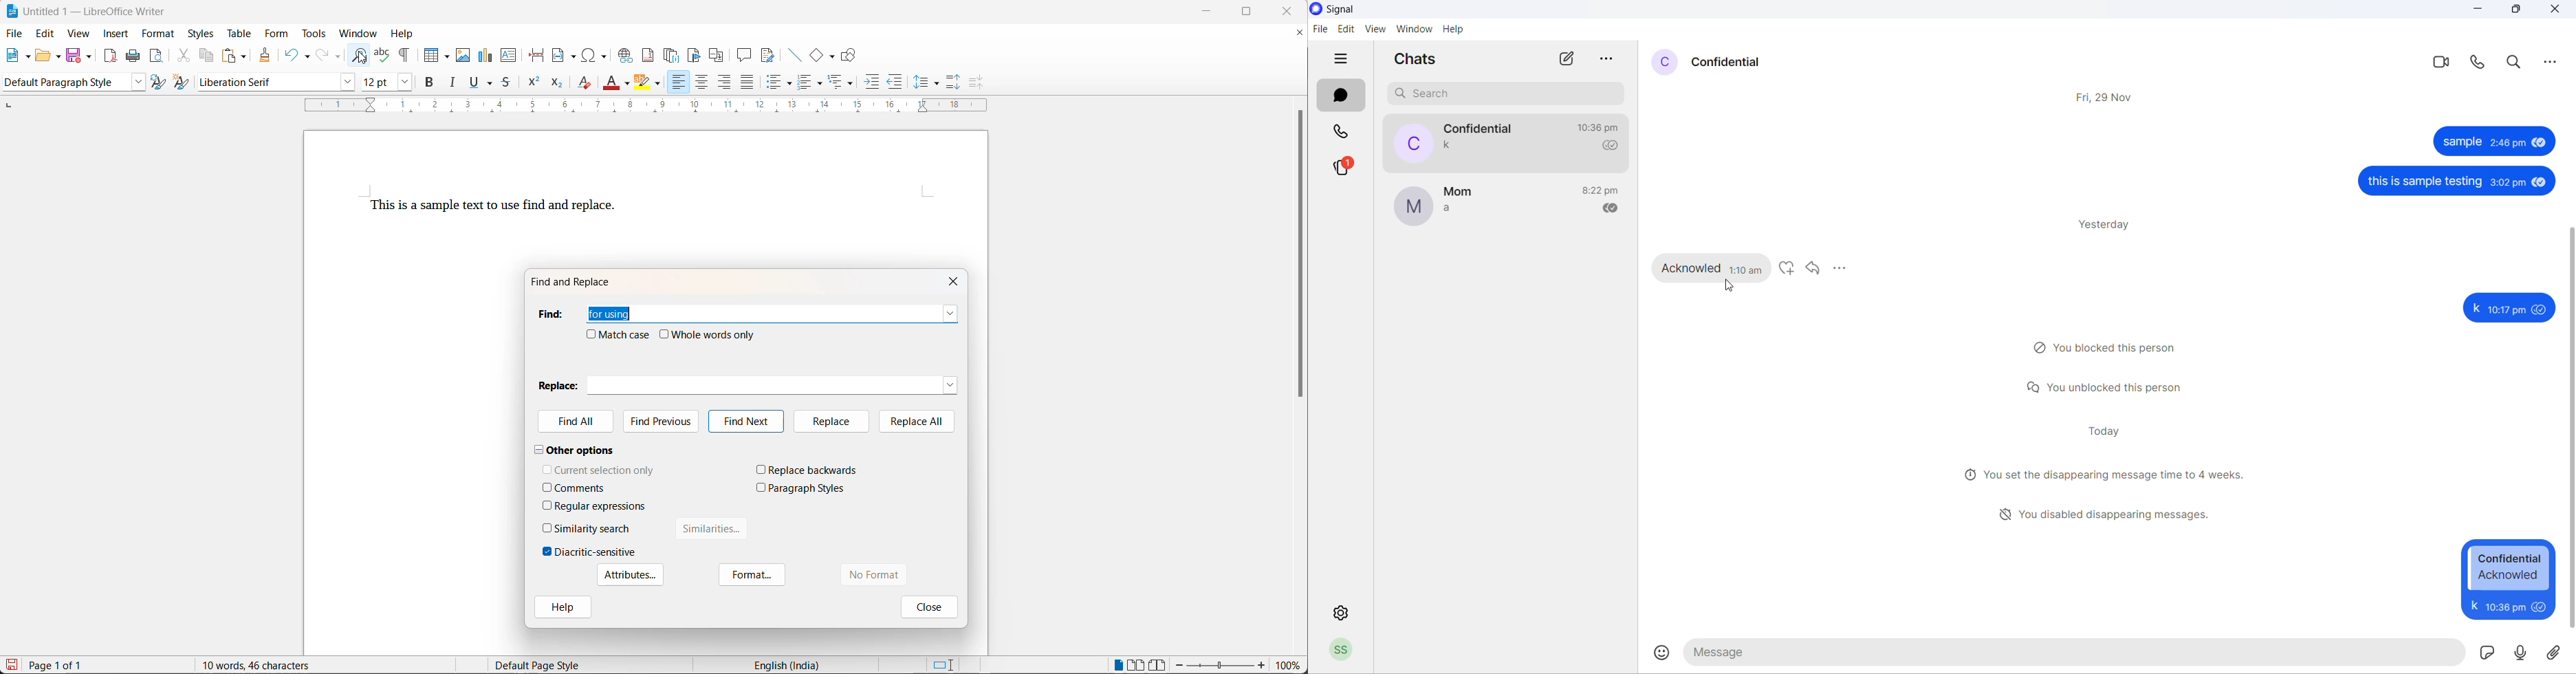 This screenshot has height=700, width=2576. Describe the element at coordinates (1614, 147) in the screenshot. I see `read recipient` at that location.